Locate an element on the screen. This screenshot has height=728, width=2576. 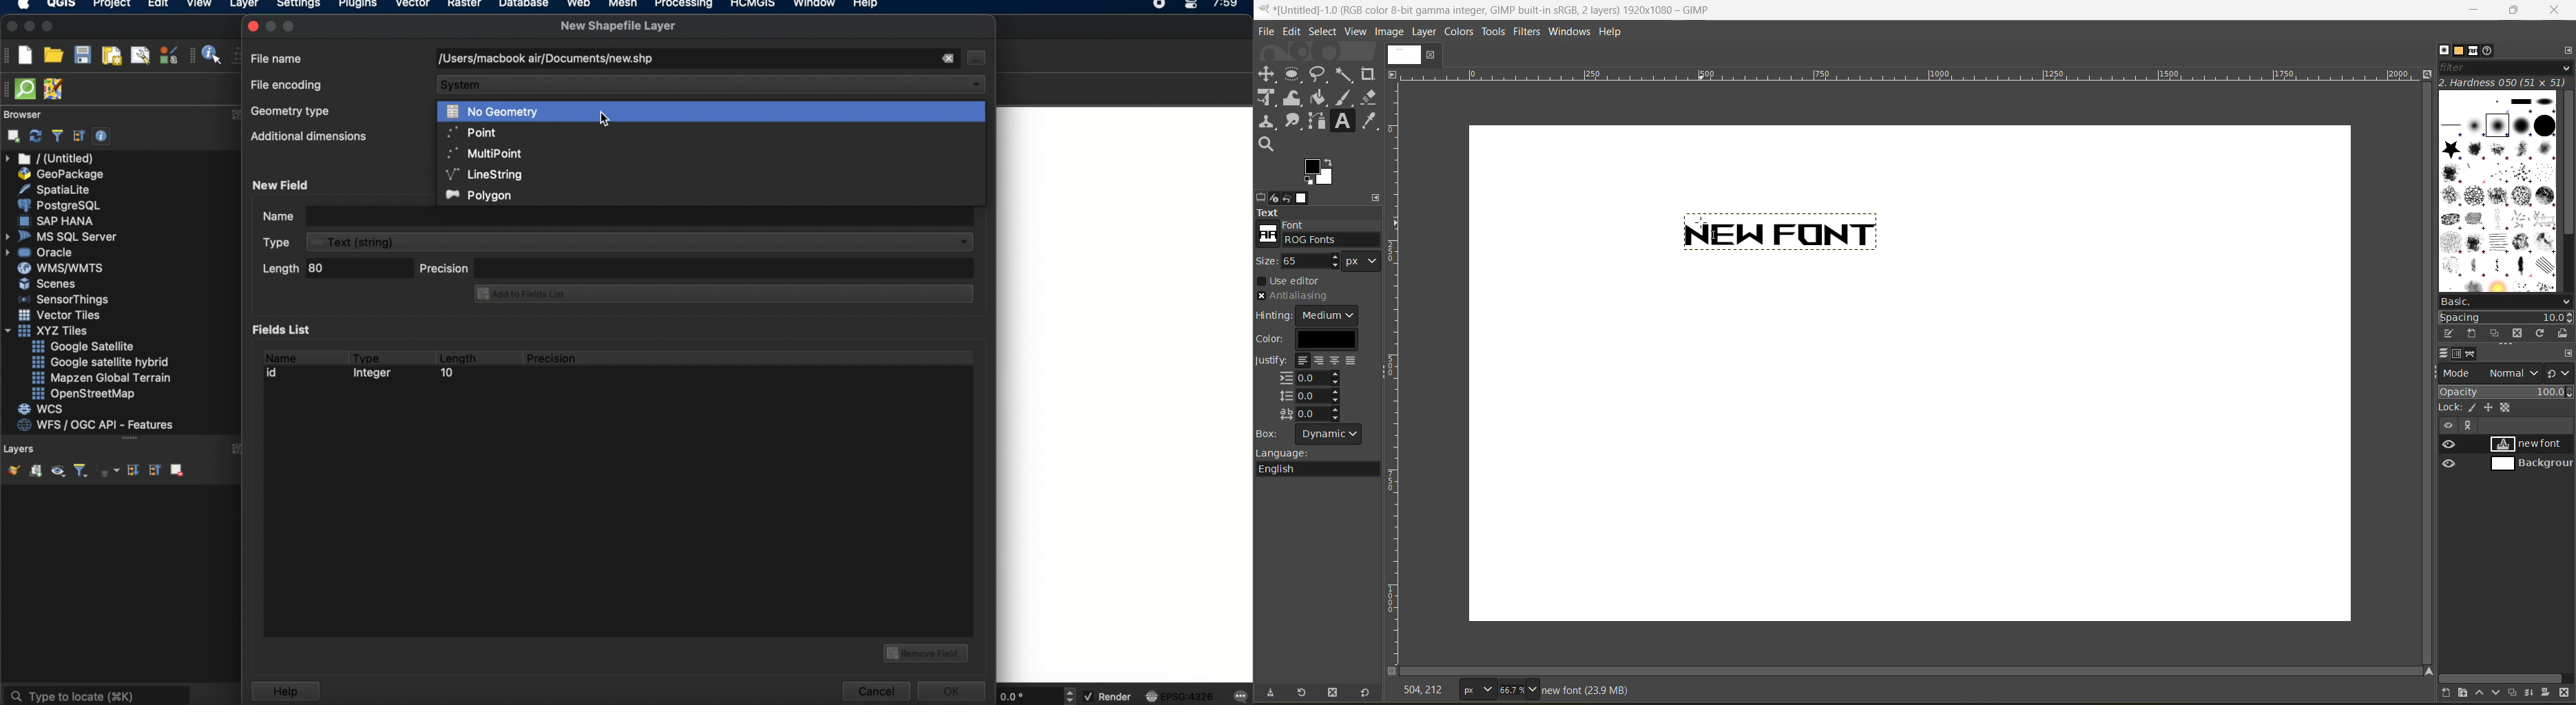
open the layer is located at coordinates (10, 470).